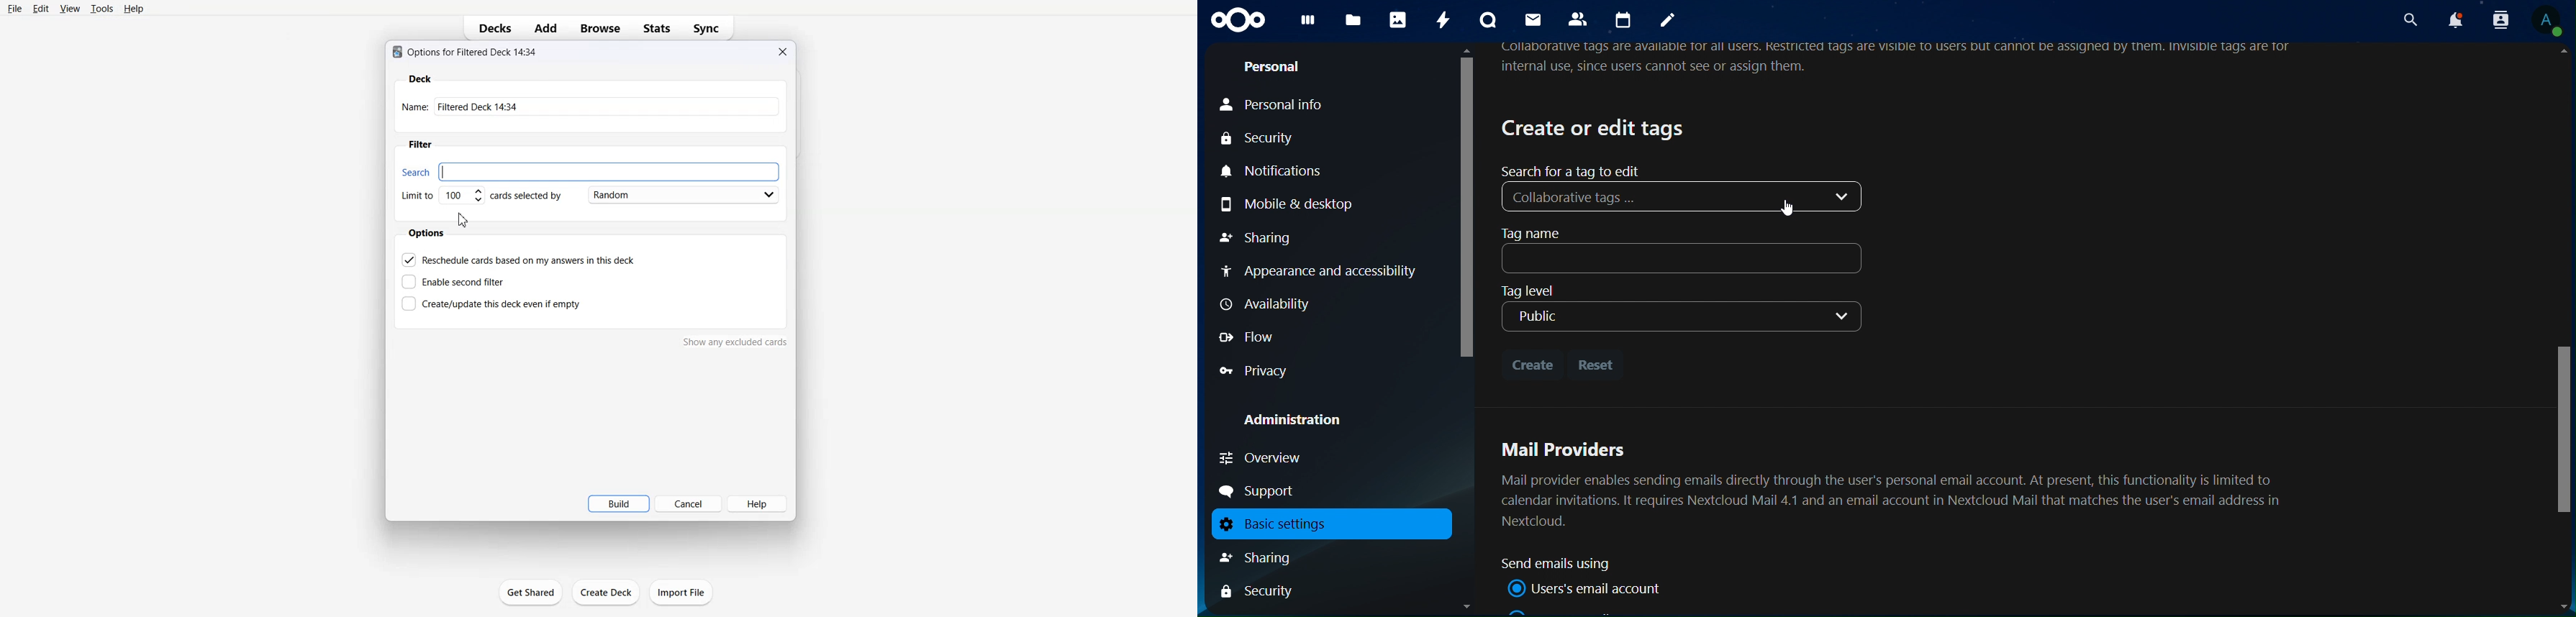 Image resolution: width=2576 pixels, height=644 pixels. I want to click on Get Shared, so click(531, 591).